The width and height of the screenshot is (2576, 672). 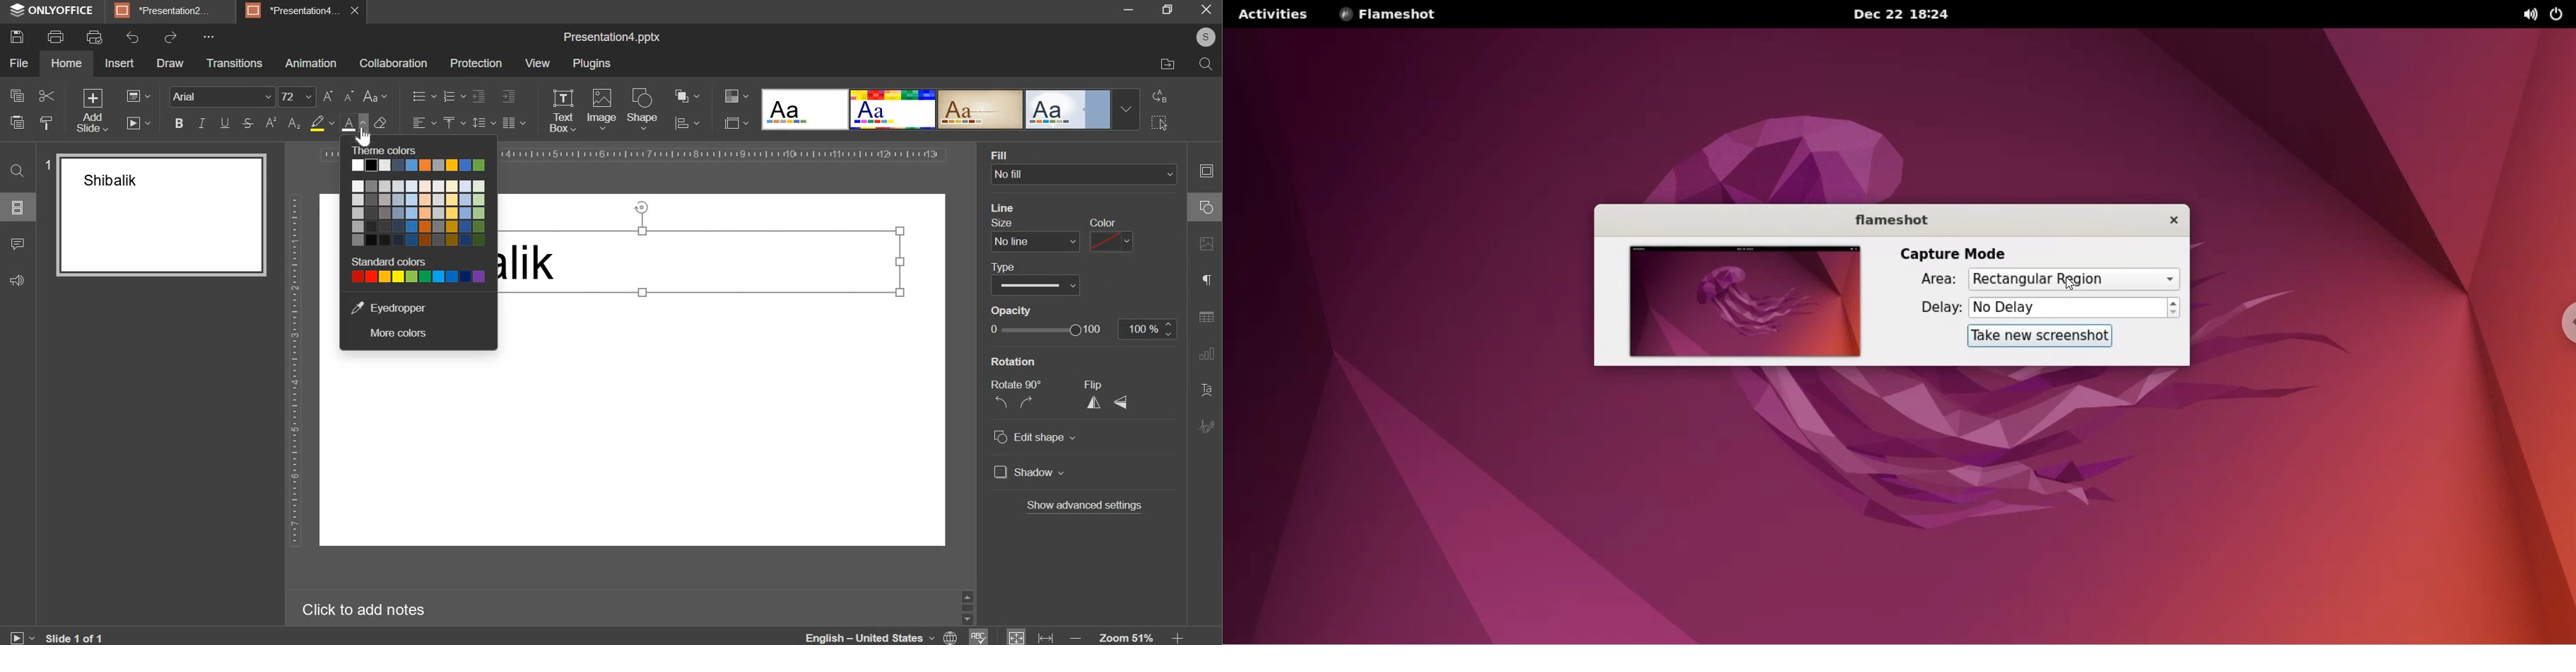 I want to click on standard colors, so click(x=392, y=262).